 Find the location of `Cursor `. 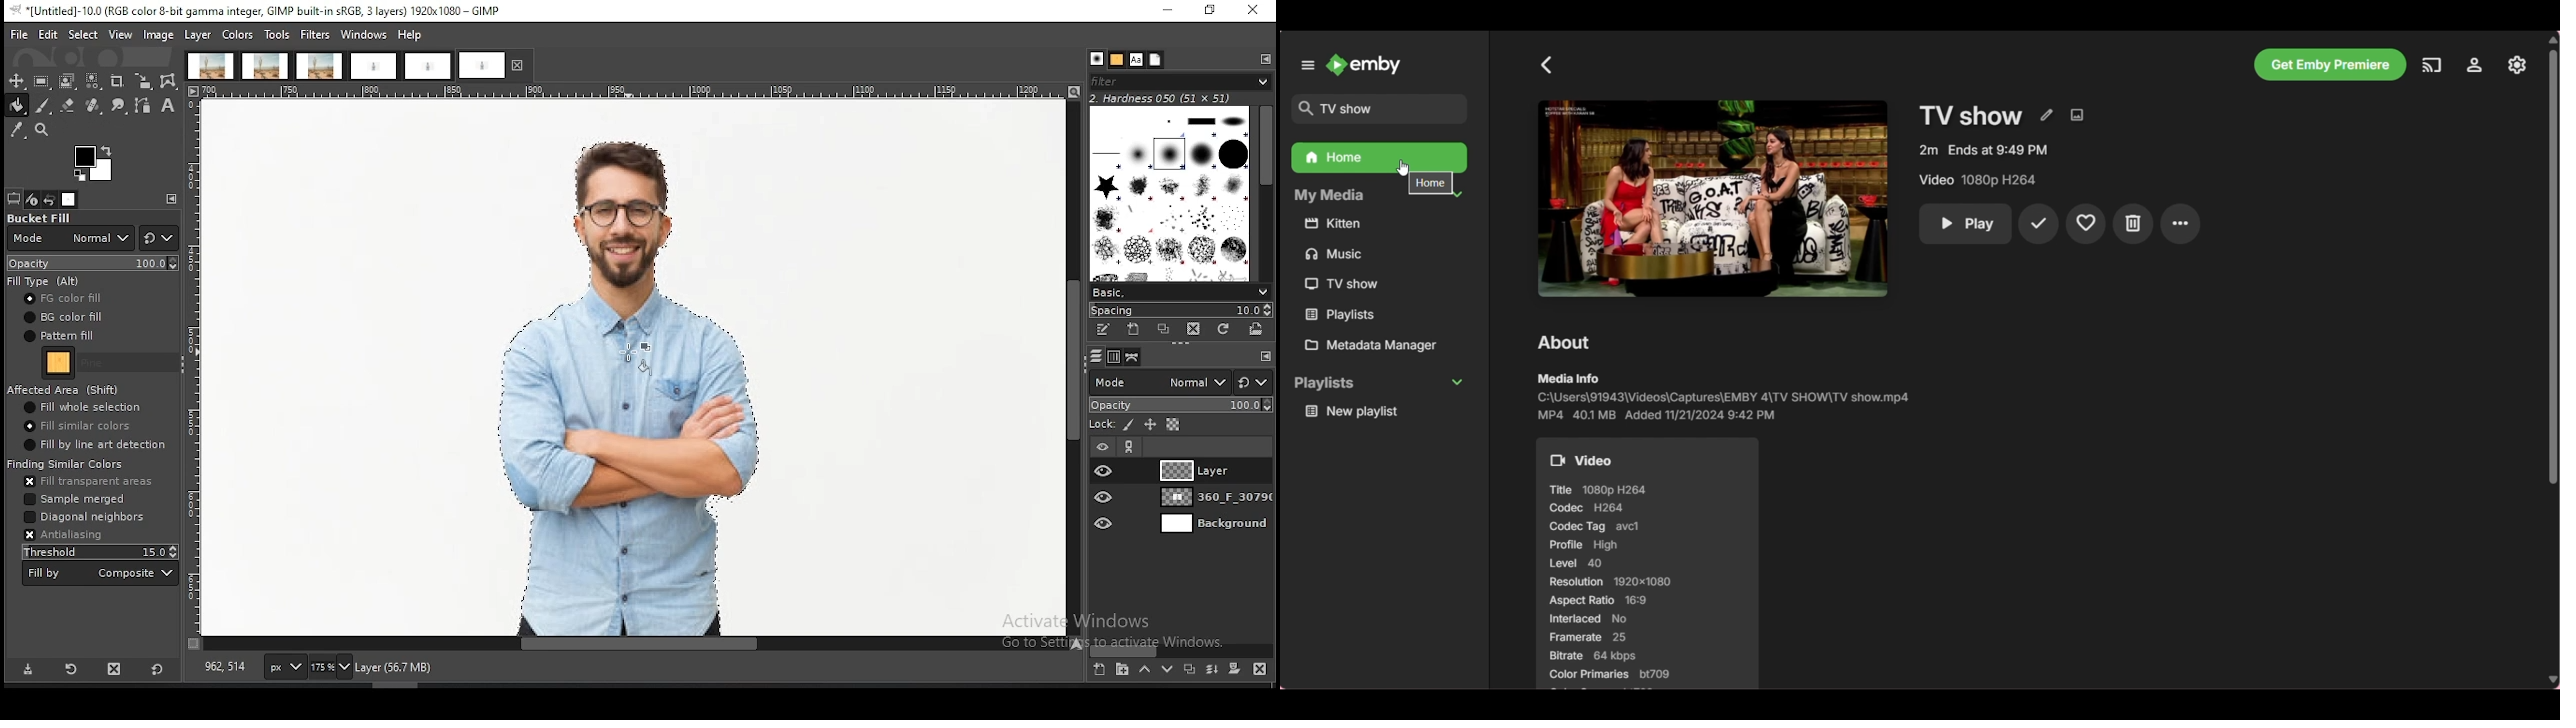

Cursor  is located at coordinates (1403, 168).